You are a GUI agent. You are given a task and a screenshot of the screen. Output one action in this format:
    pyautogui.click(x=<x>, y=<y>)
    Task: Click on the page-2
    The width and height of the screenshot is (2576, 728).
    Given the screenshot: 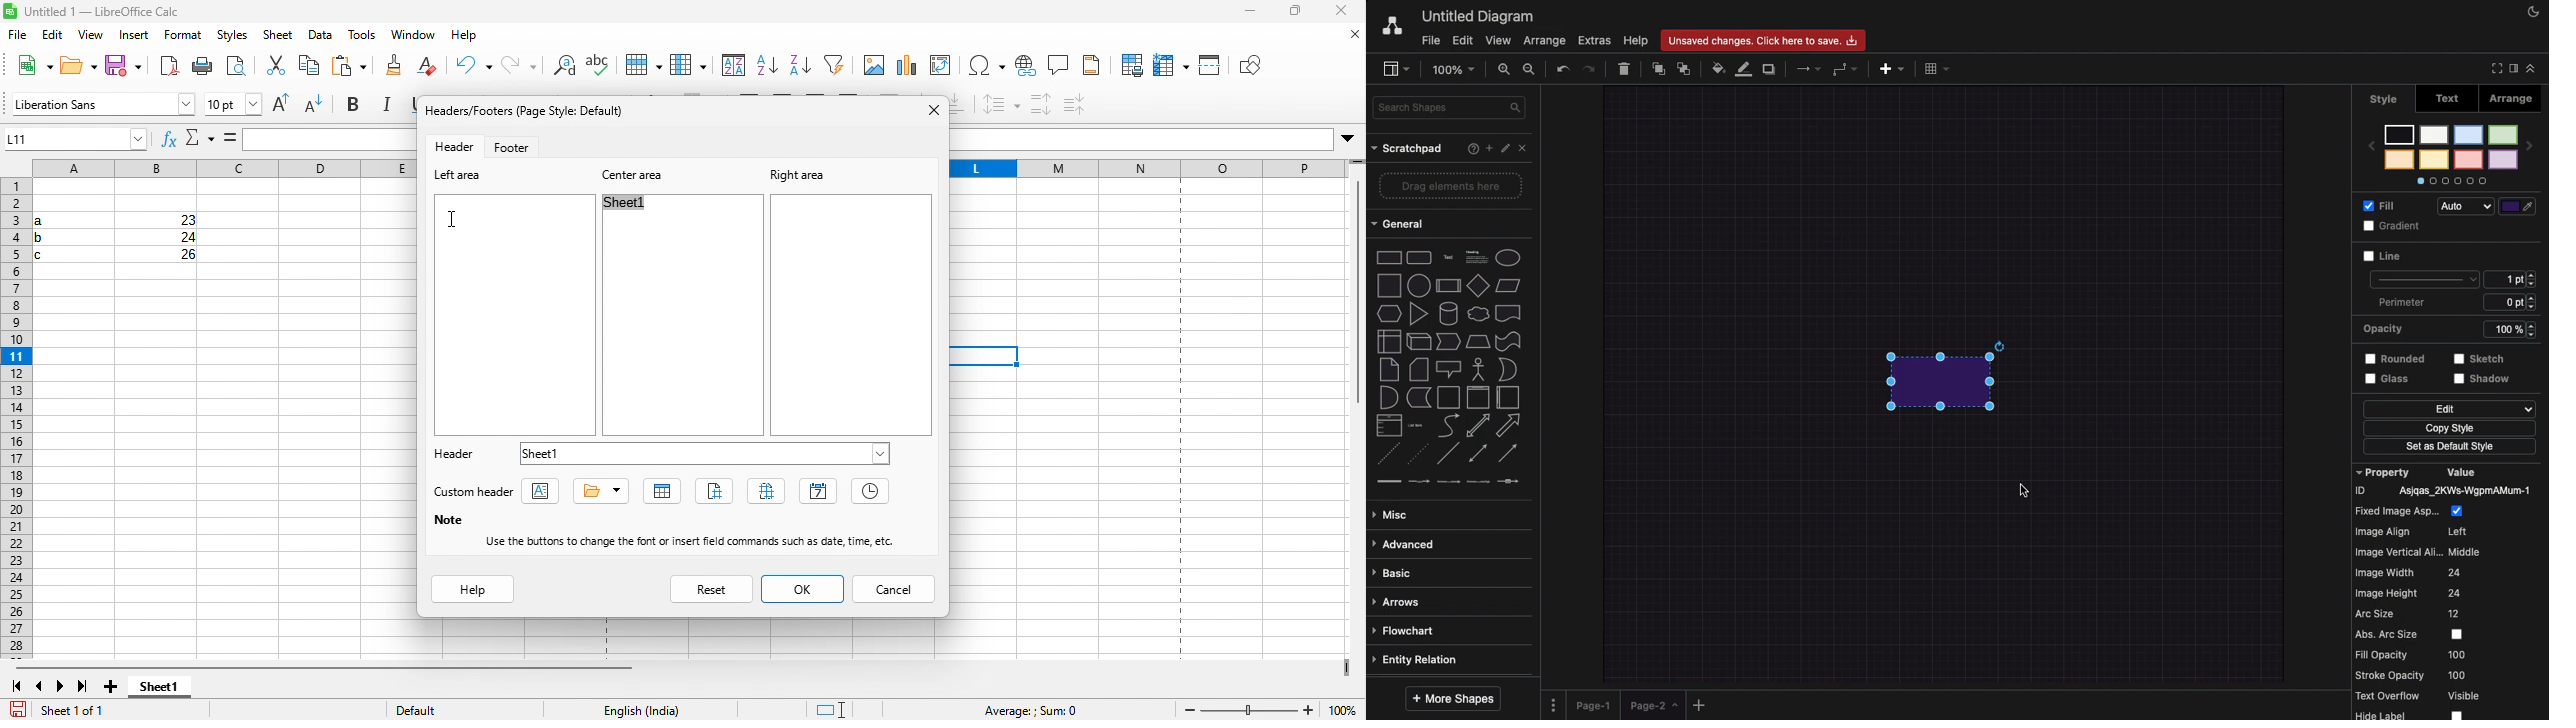 What is the action you would take?
    pyautogui.click(x=1655, y=705)
    